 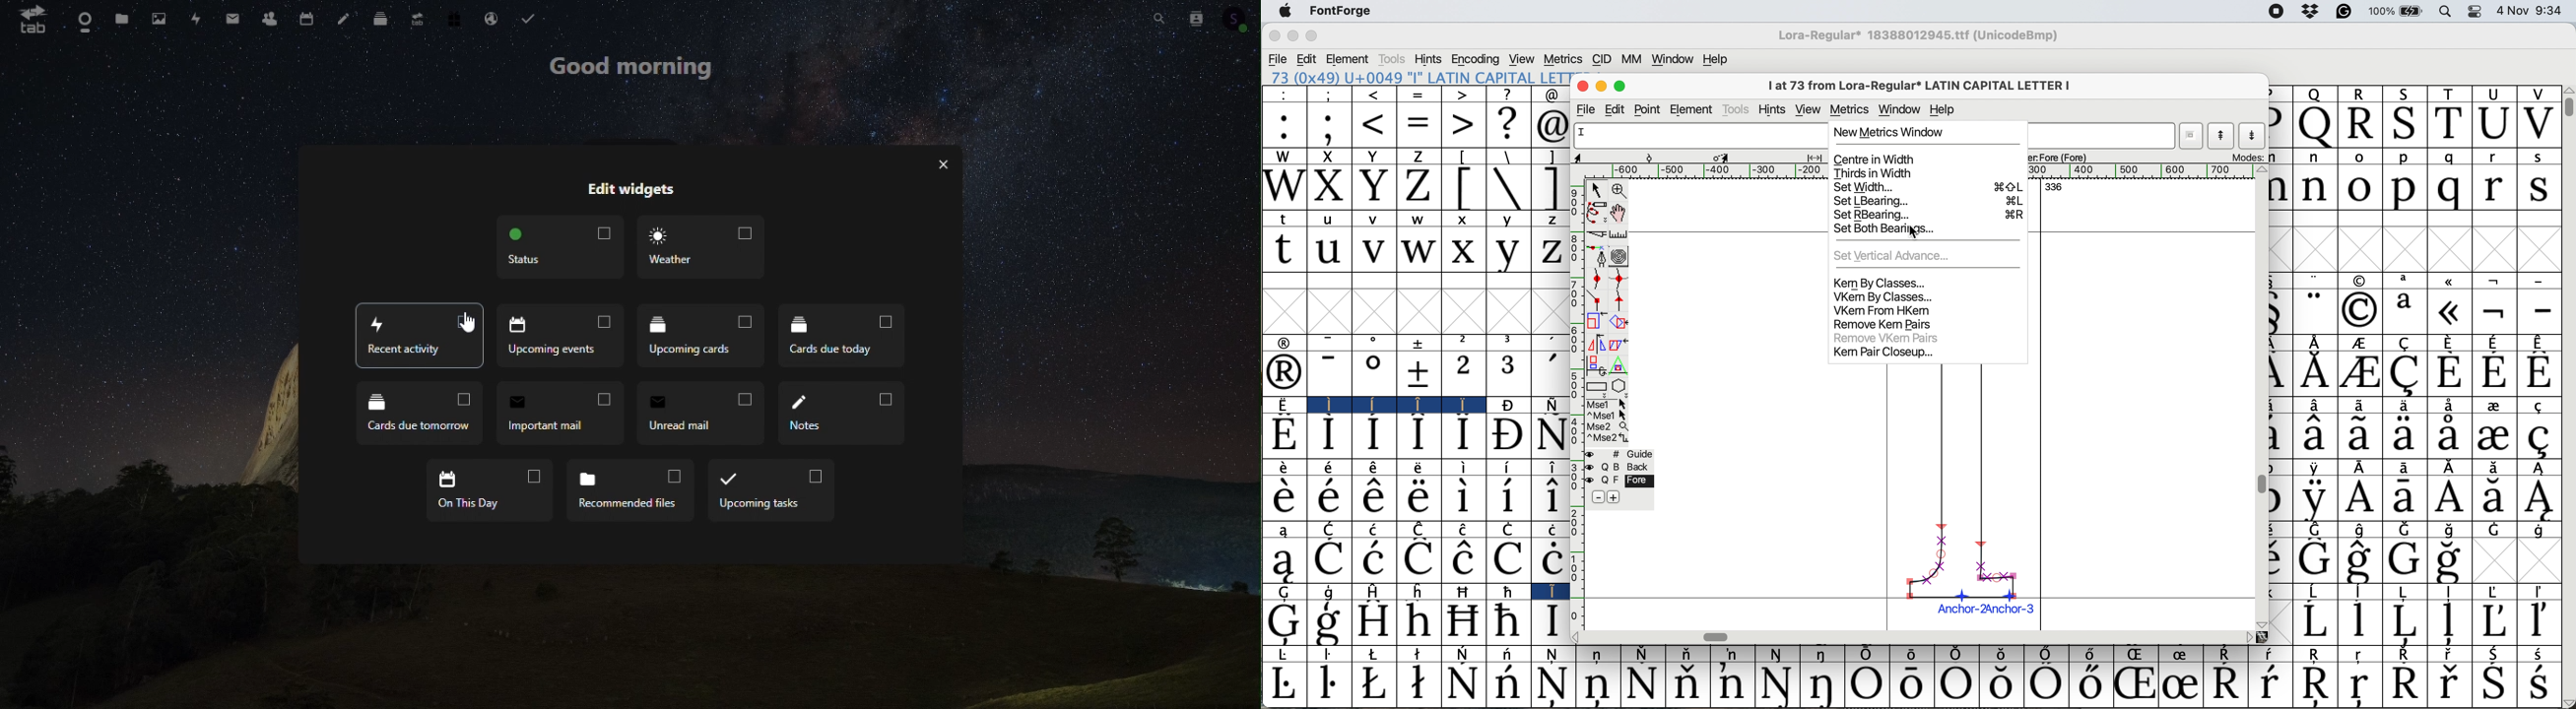 I want to click on active layers, so click(x=2039, y=156).